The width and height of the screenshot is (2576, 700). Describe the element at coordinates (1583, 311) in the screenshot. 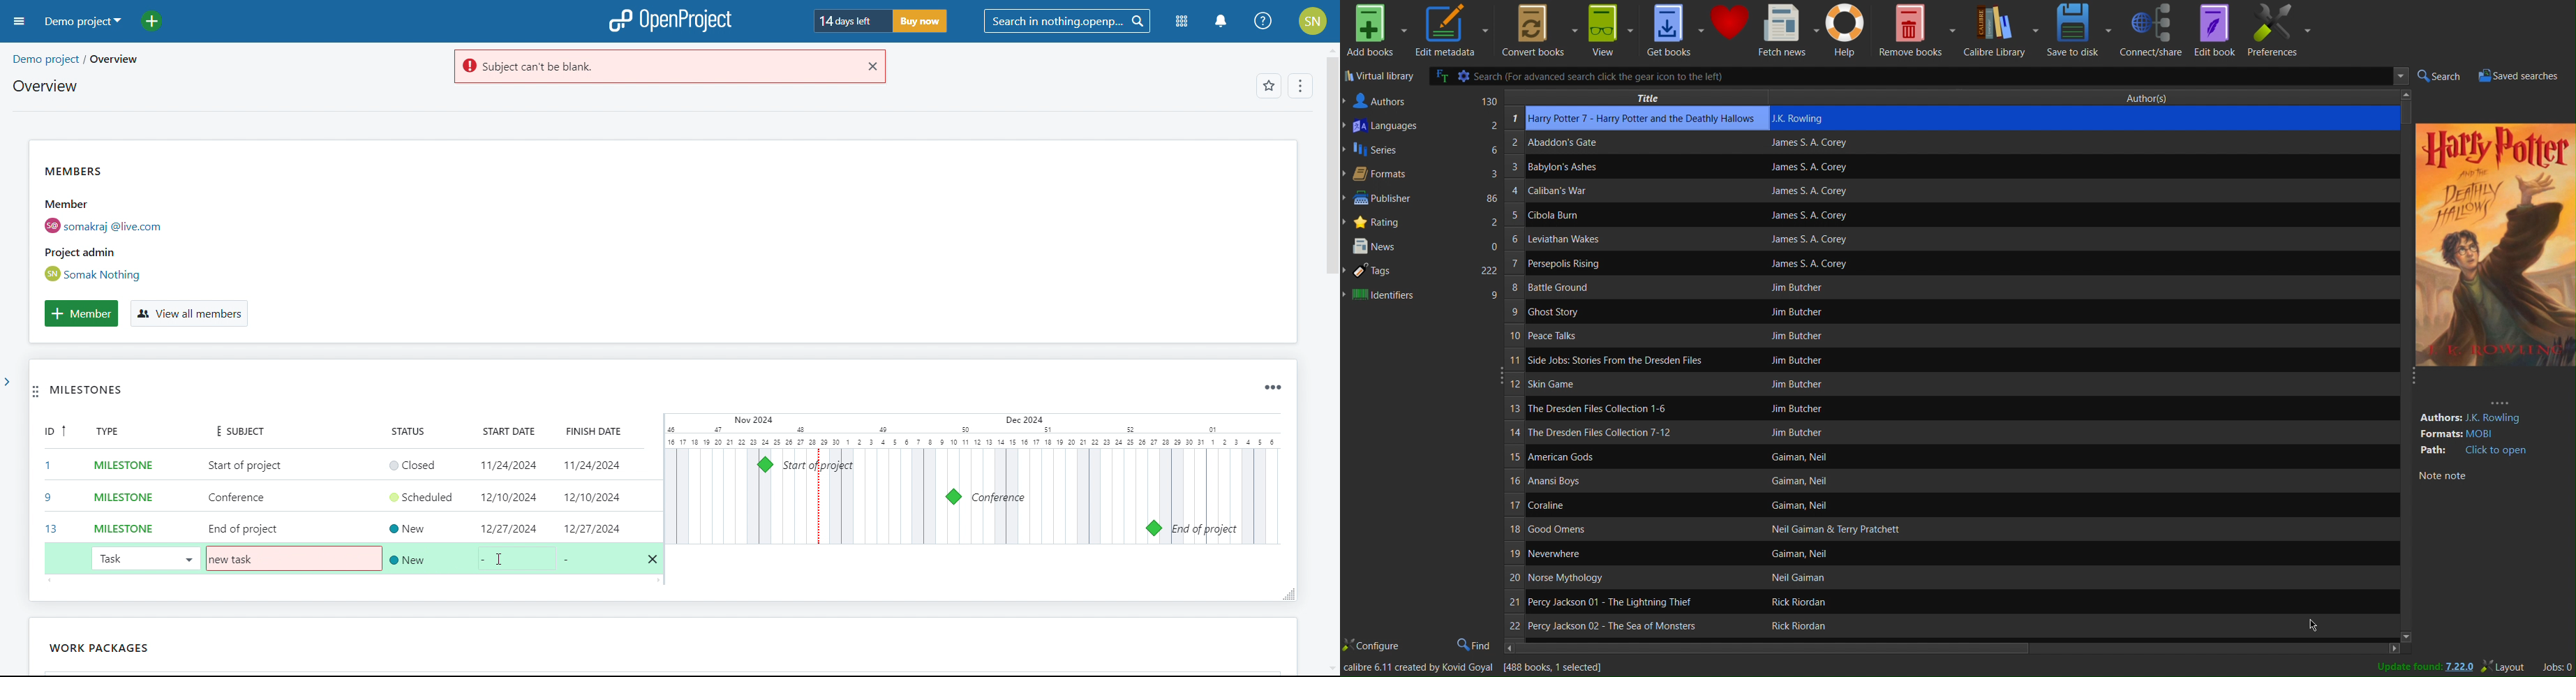

I see `Book name` at that location.